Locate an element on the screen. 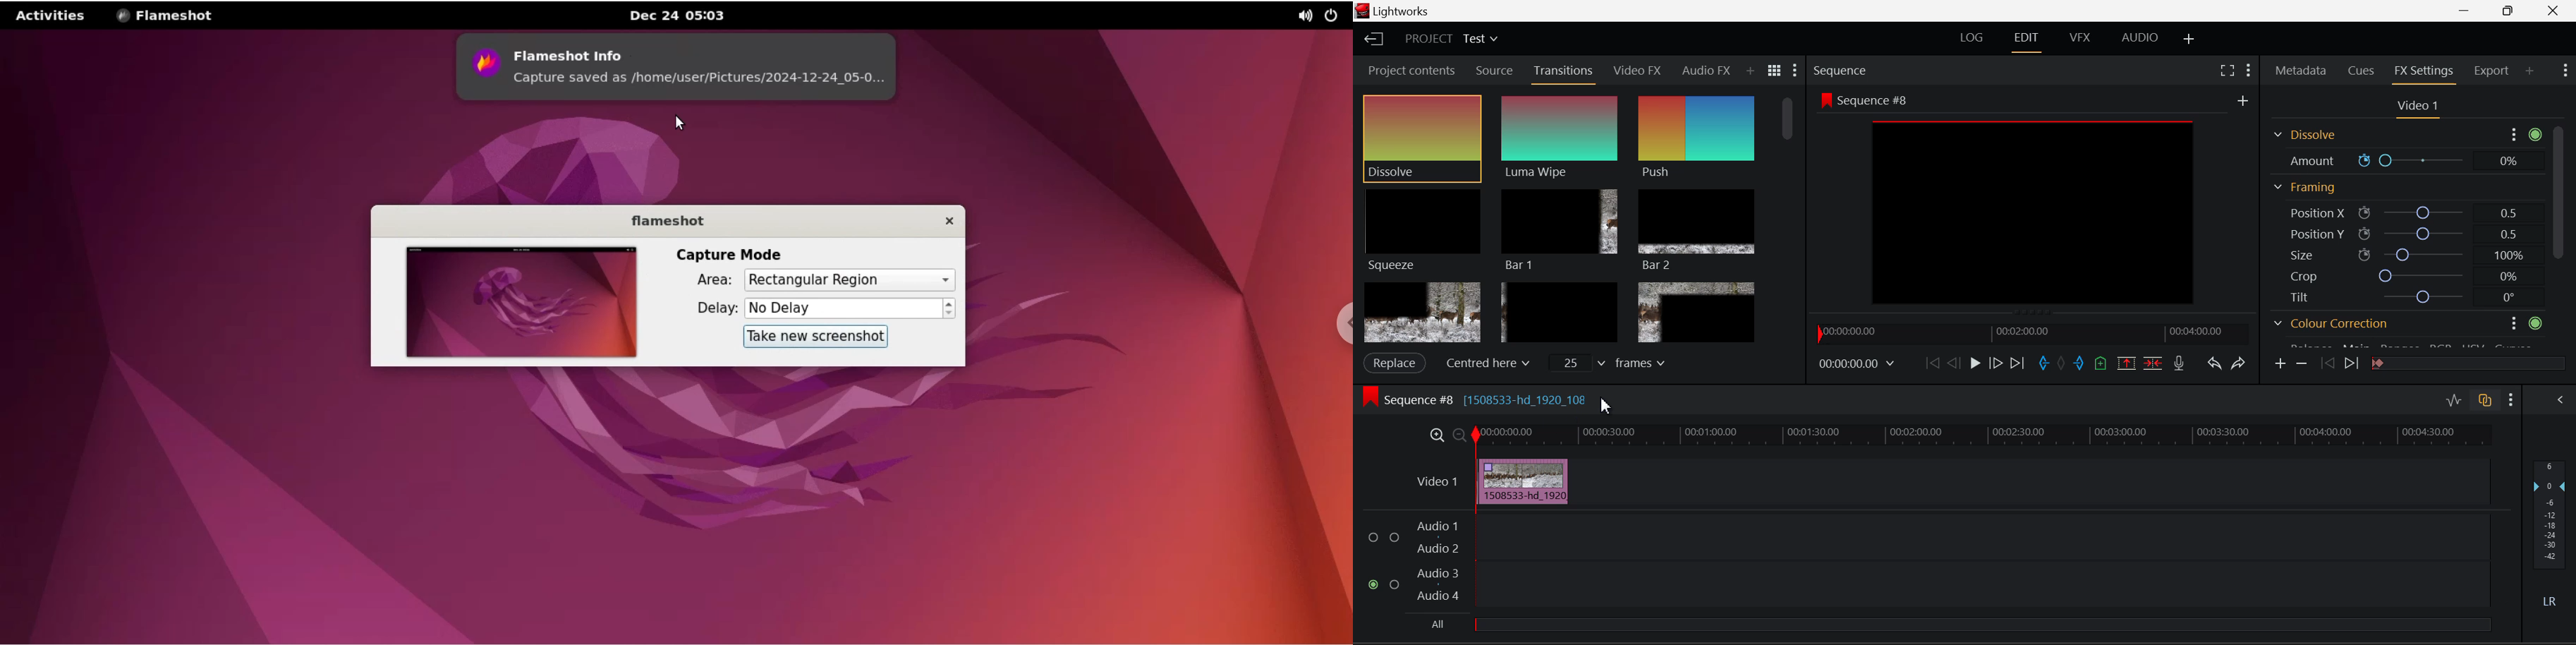 This screenshot has height=672, width=2576. Video Settings is located at coordinates (2416, 107).